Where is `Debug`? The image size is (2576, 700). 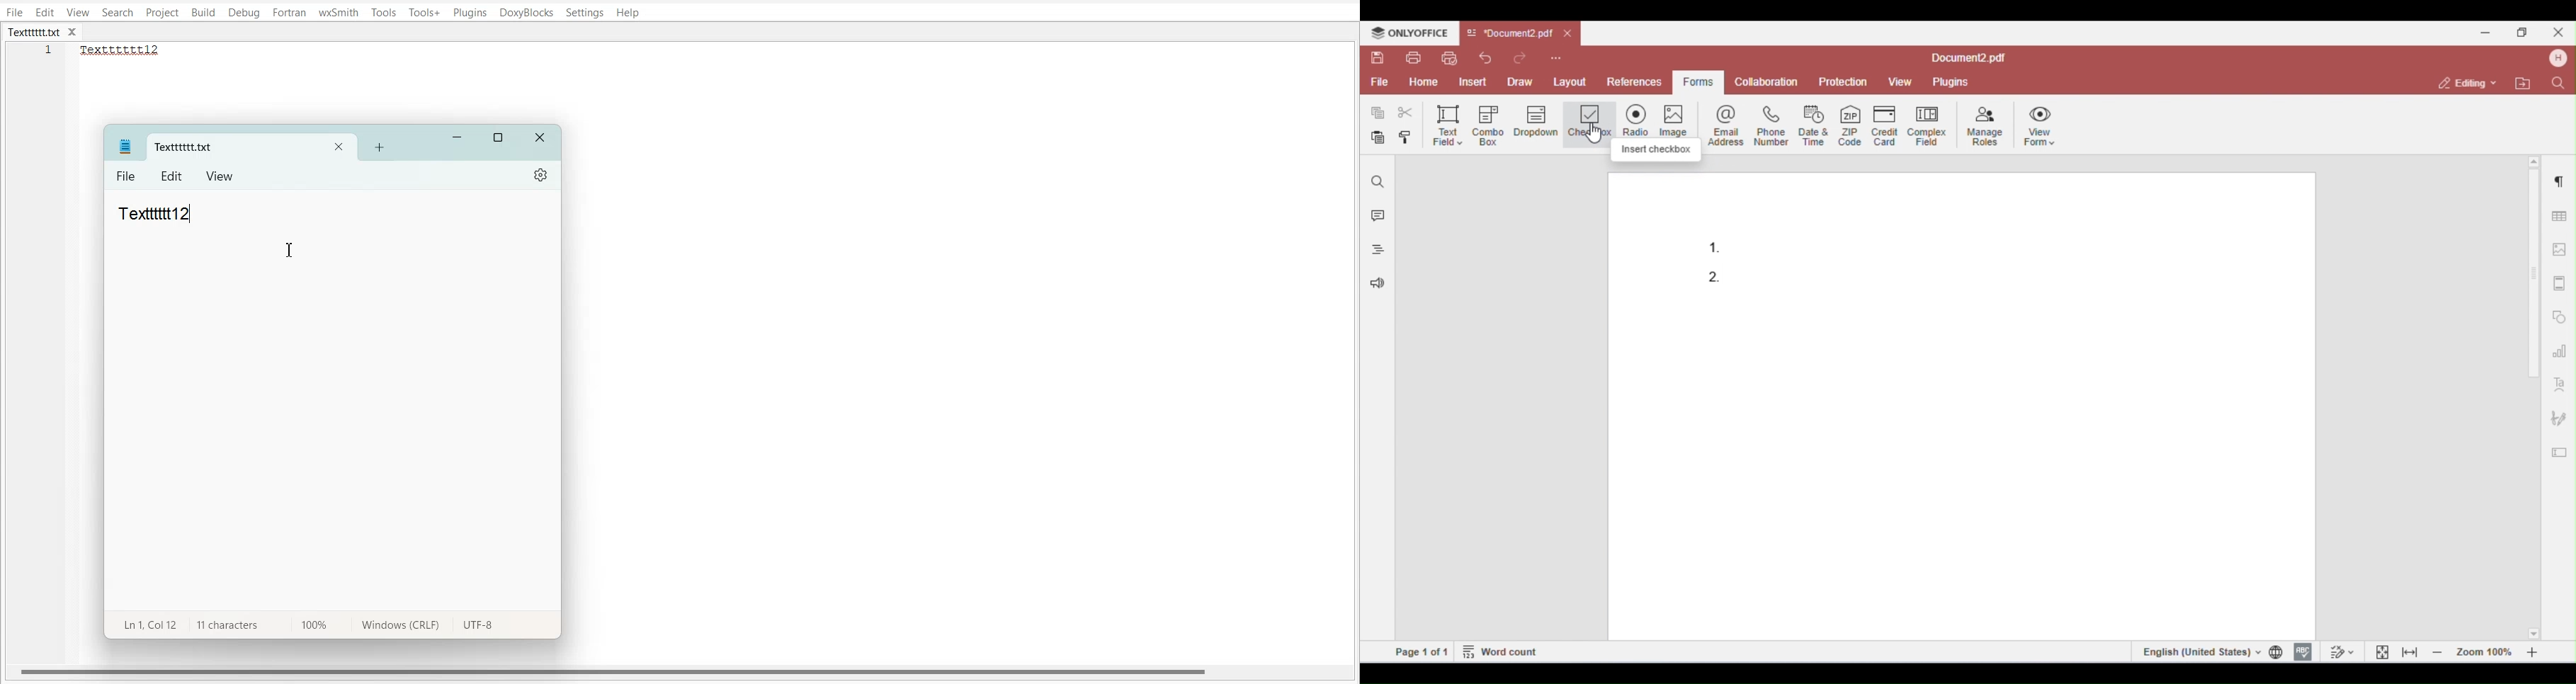
Debug is located at coordinates (244, 13).